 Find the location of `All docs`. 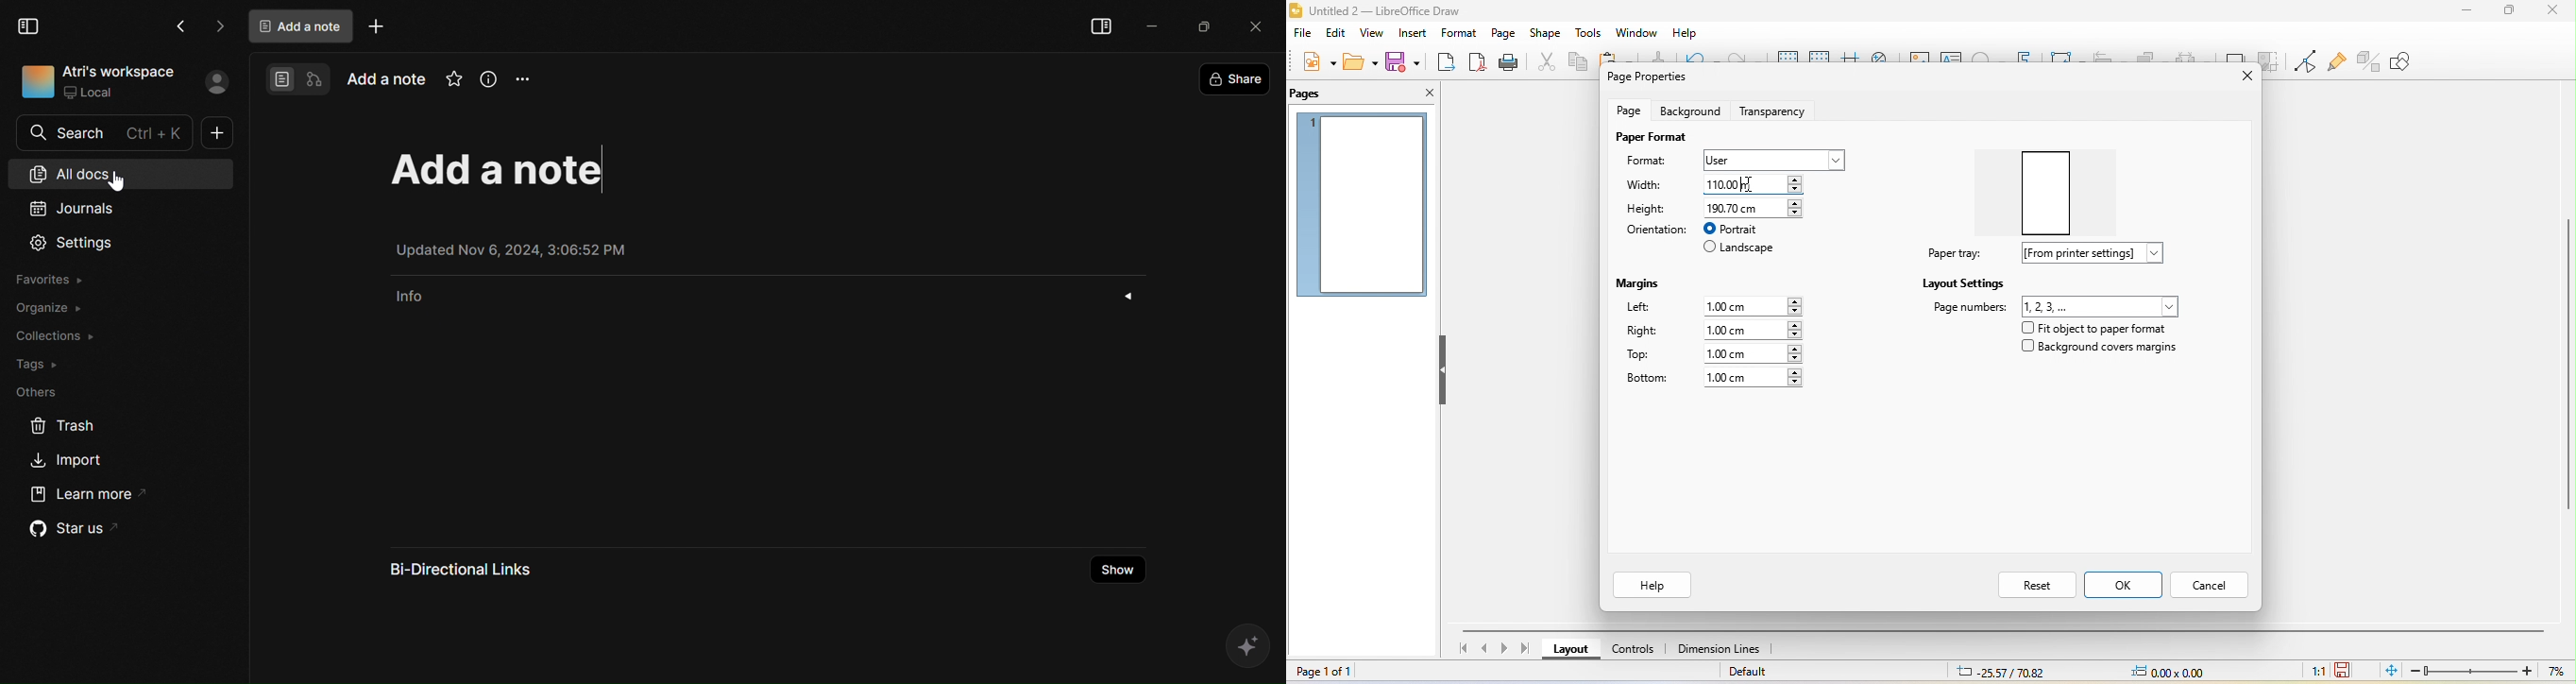

All docs is located at coordinates (82, 173).